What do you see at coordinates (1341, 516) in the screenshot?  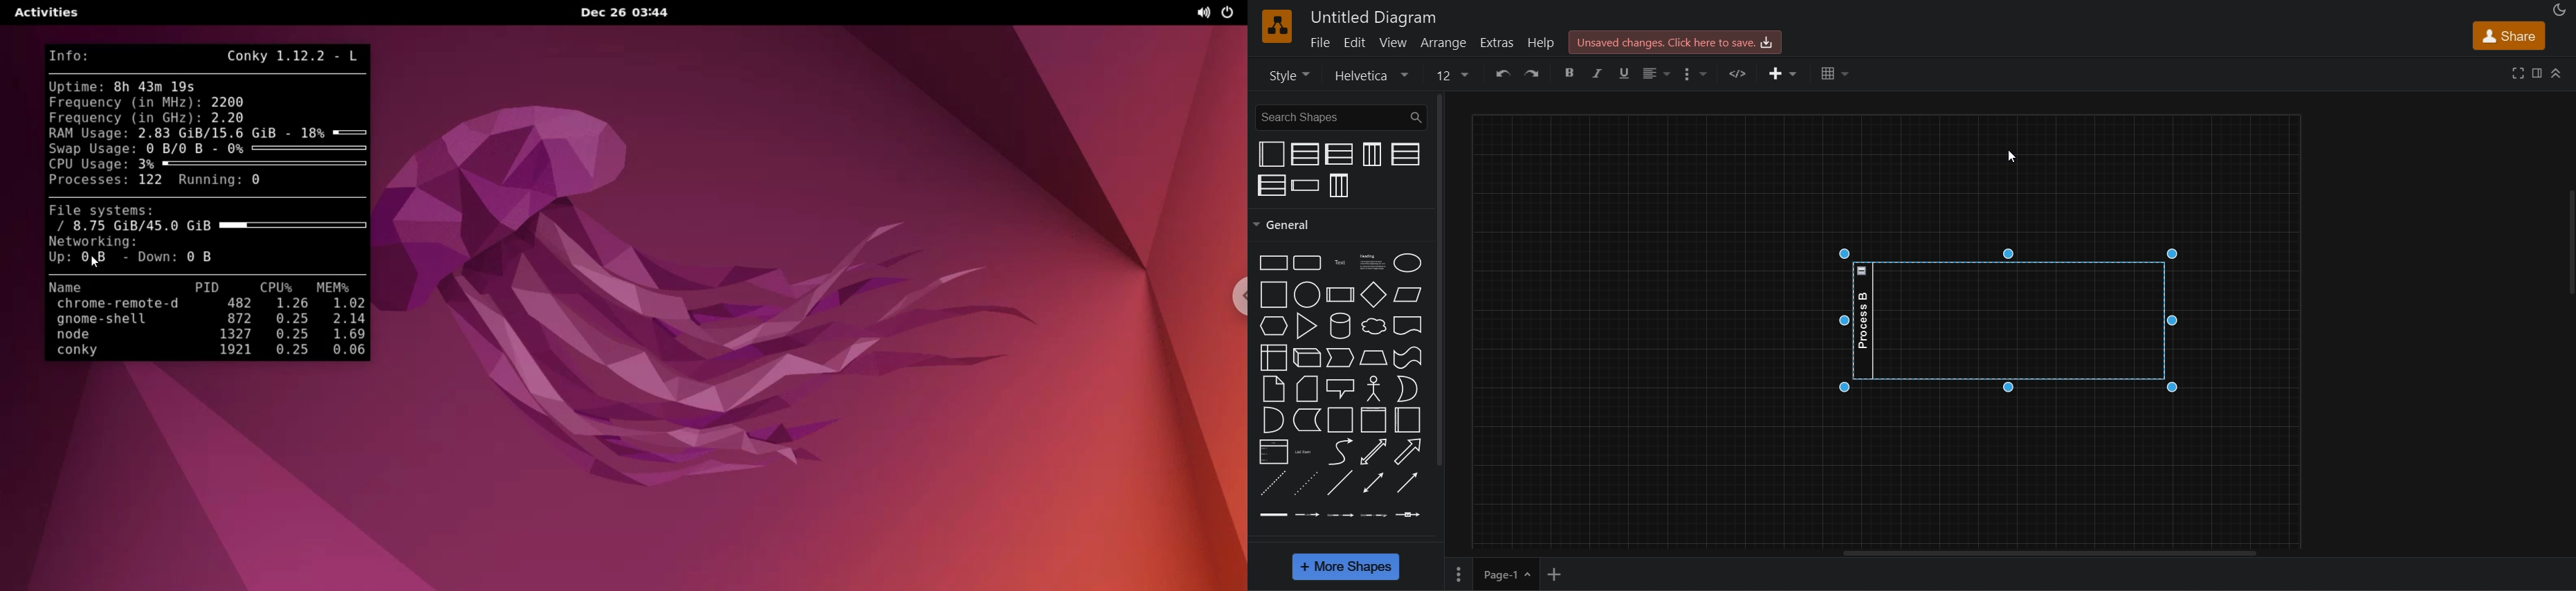 I see `connector with 2 labels` at bounding box center [1341, 516].